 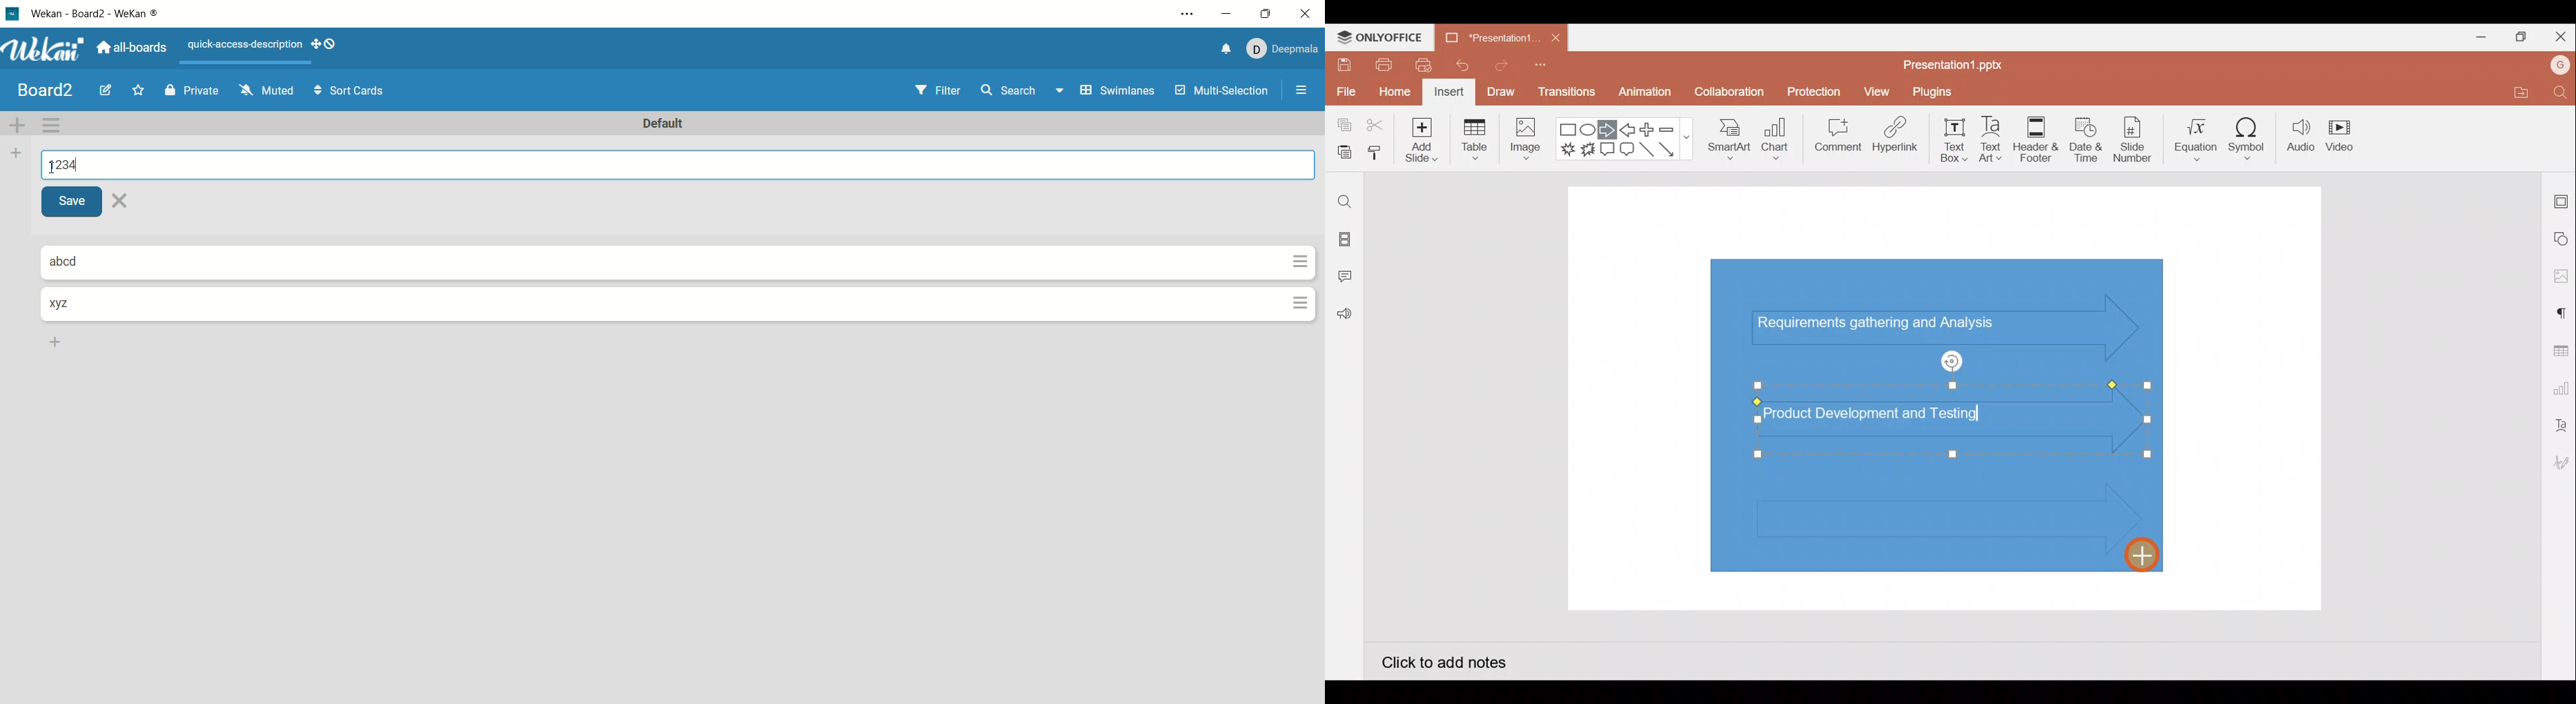 What do you see at coordinates (1879, 89) in the screenshot?
I see `View` at bounding box center [1879, 89].